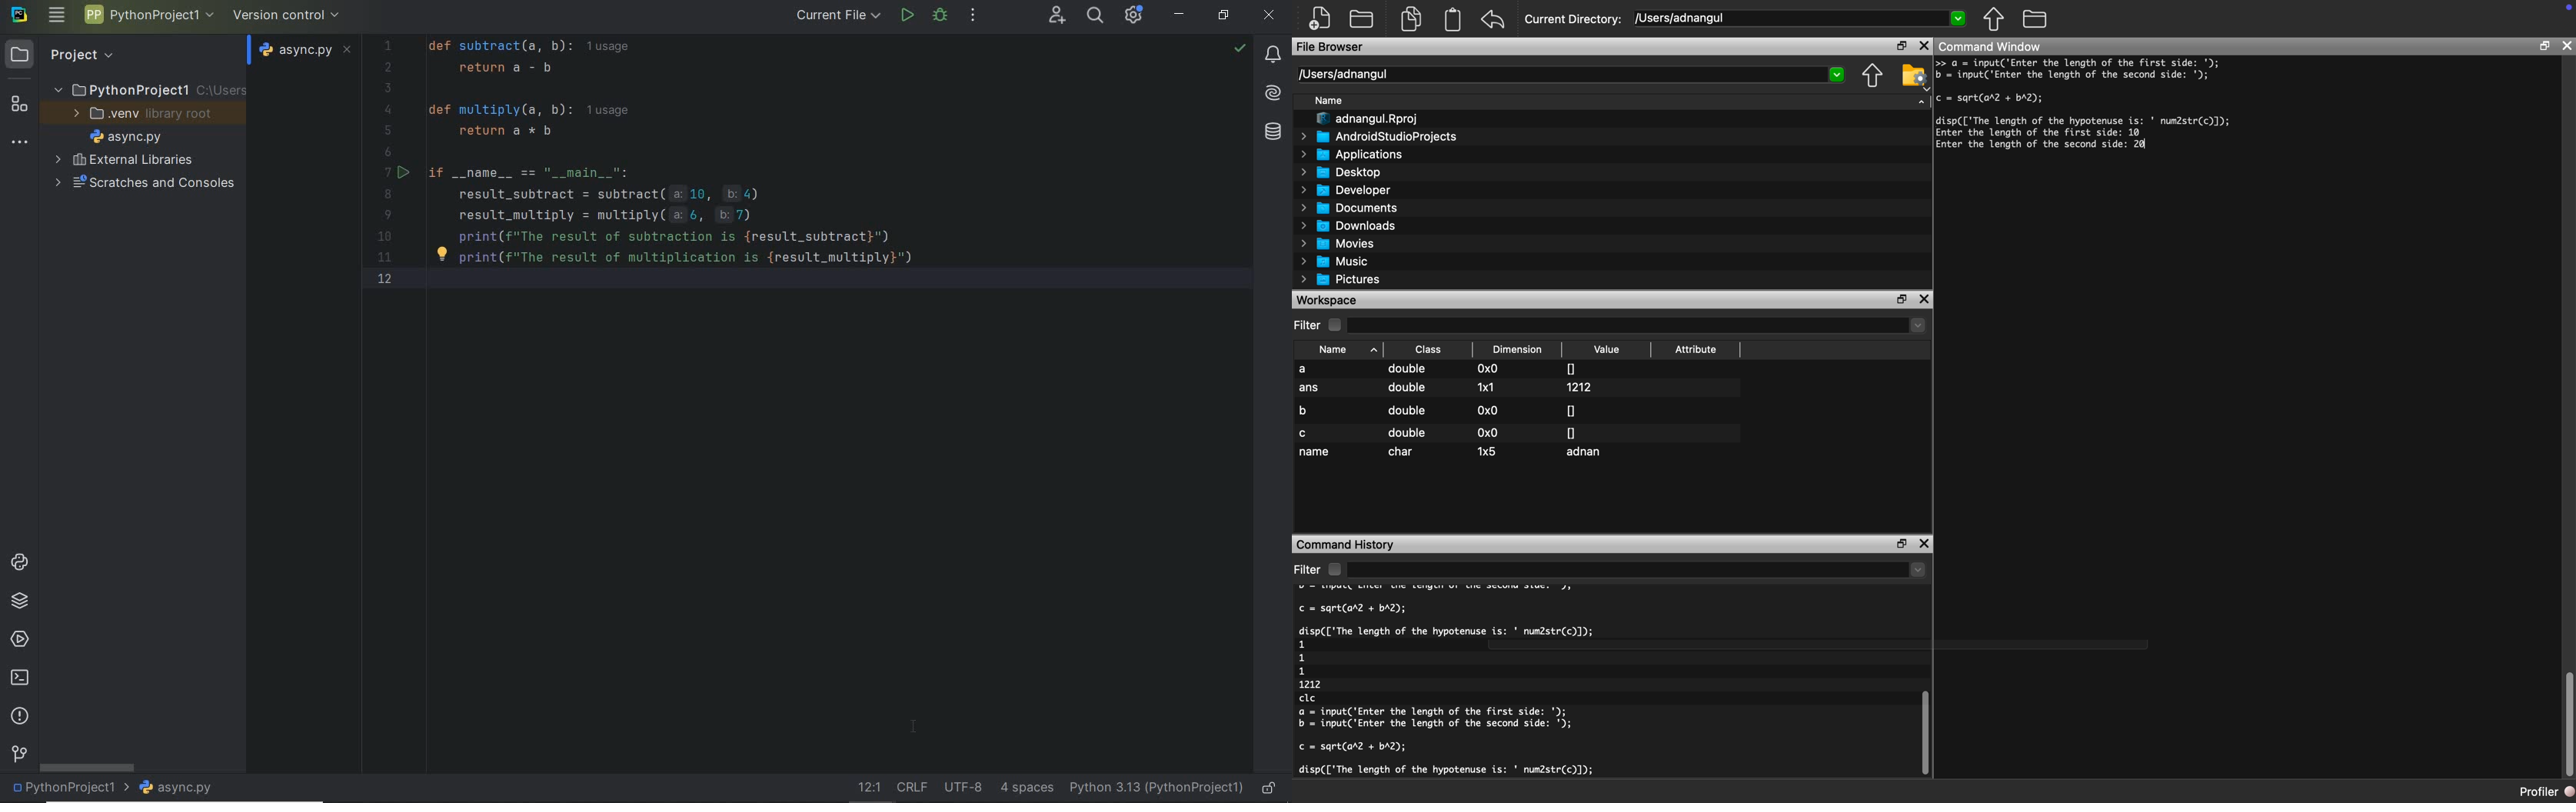  What do you see at coordinates (940, 16) in the screenshot?
I see `Debug` at bounding box center [940, 16].